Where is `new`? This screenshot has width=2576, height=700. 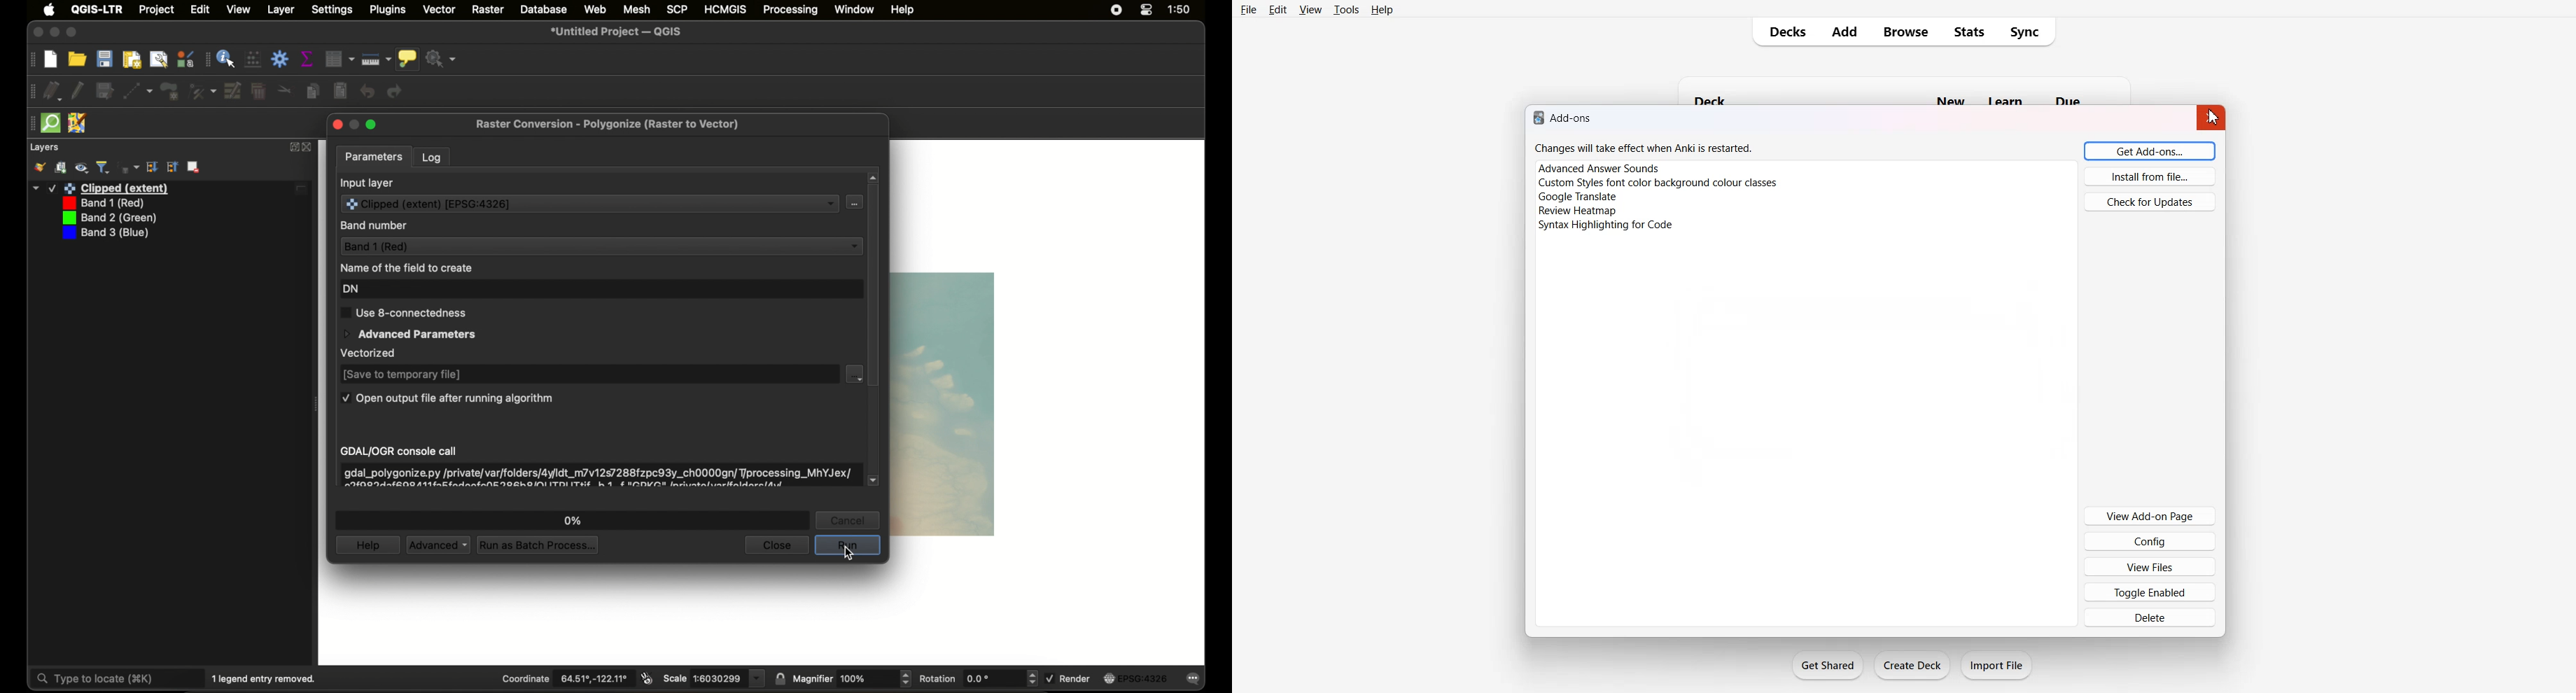 new is located at coordinates (51, 60).